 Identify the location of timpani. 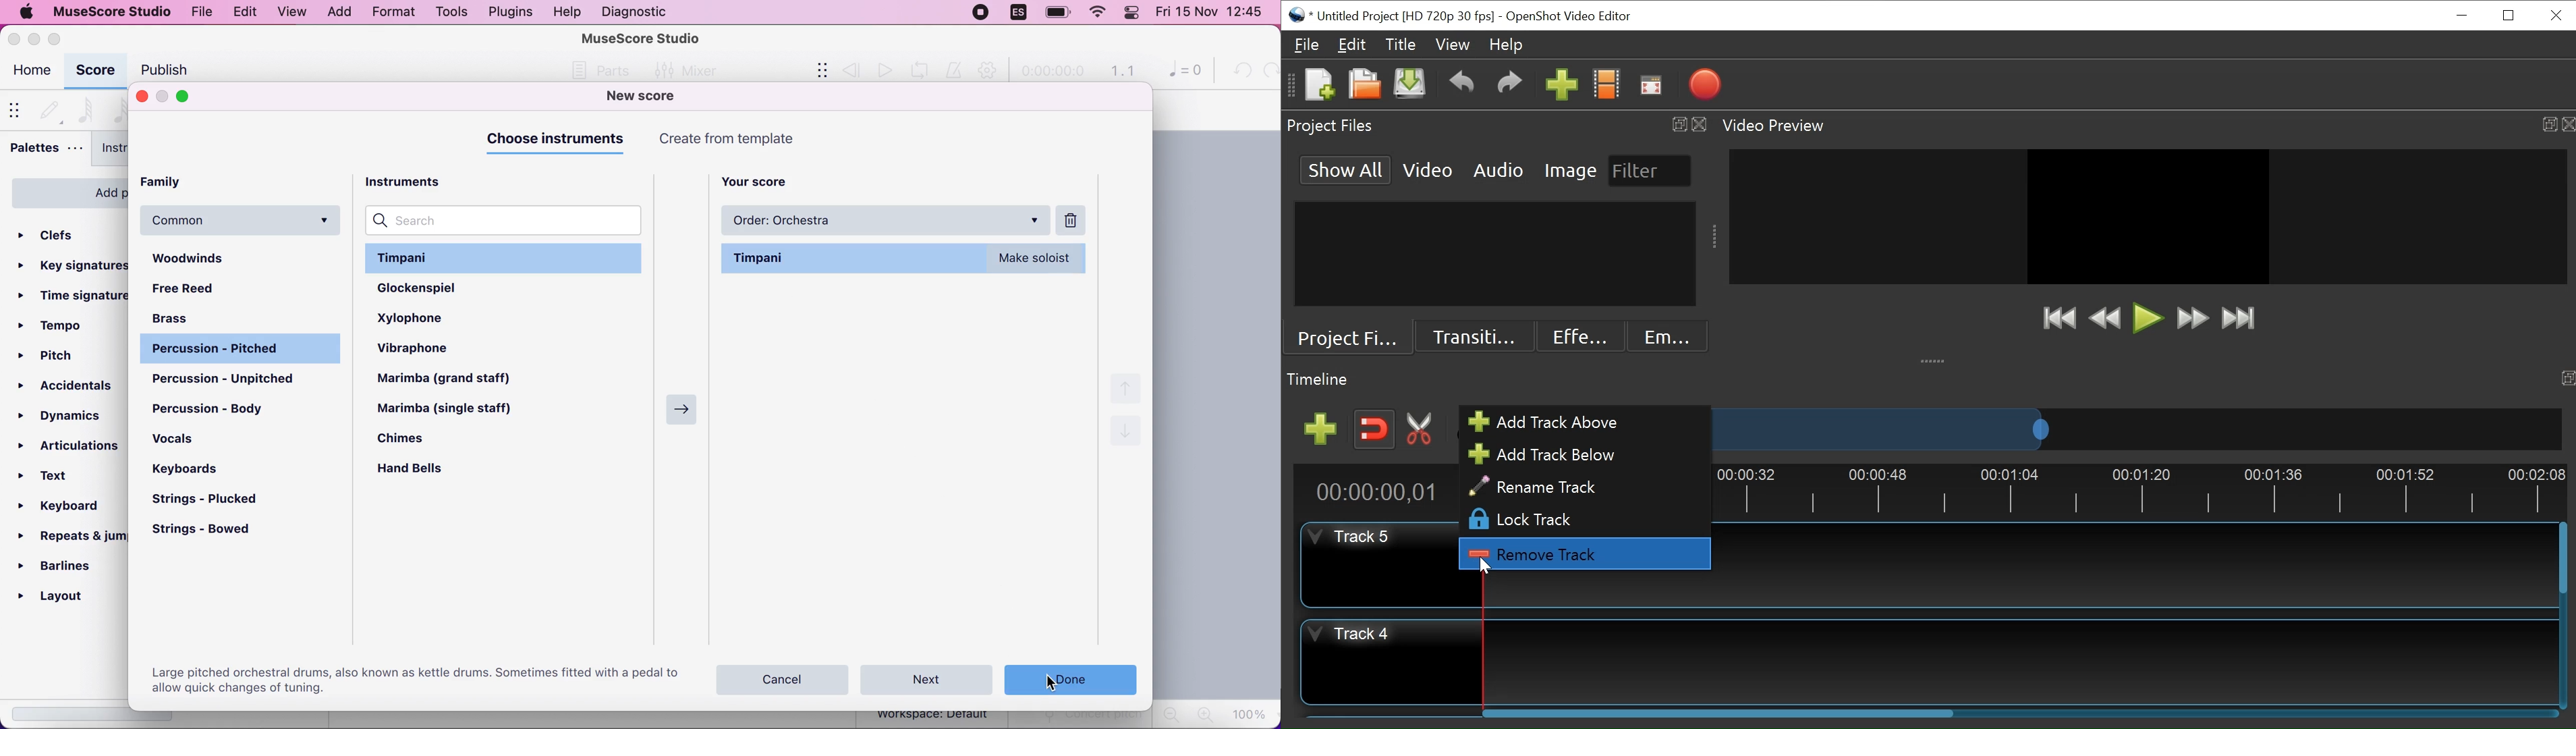
(507, 257).